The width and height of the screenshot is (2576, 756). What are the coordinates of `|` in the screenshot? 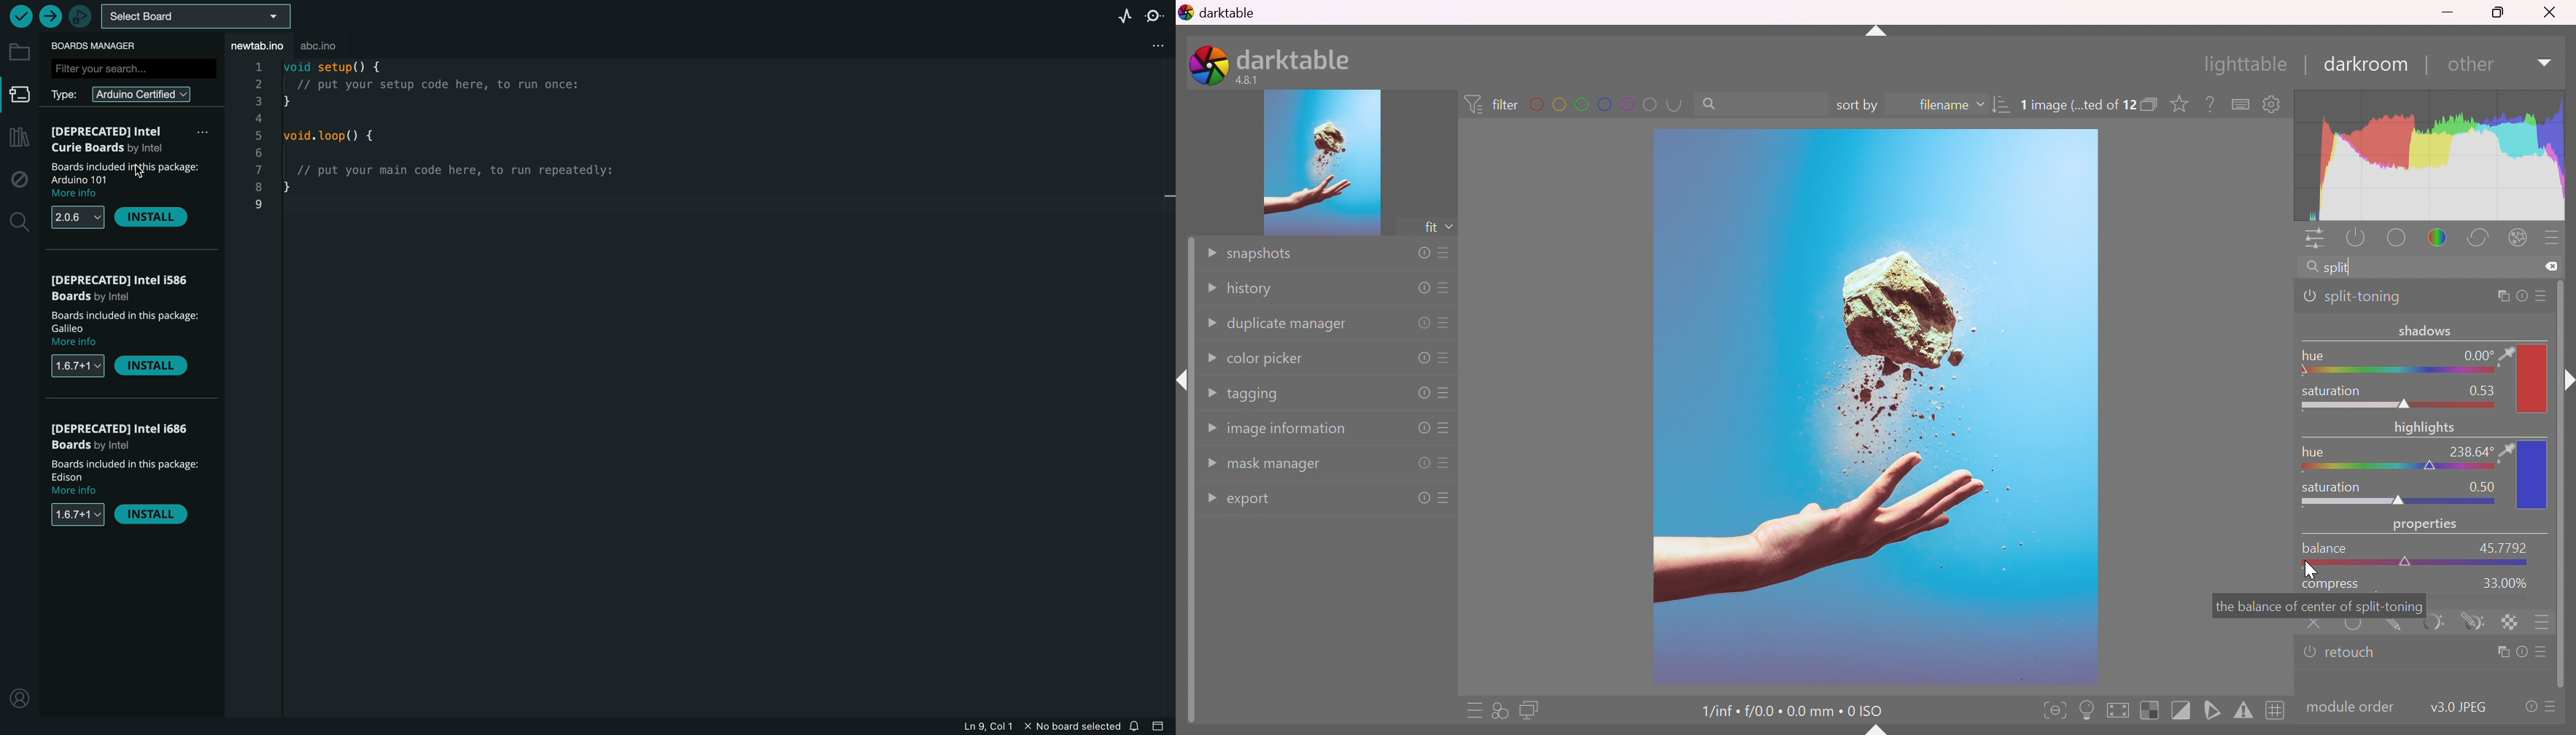 It's located at (2429, 65).